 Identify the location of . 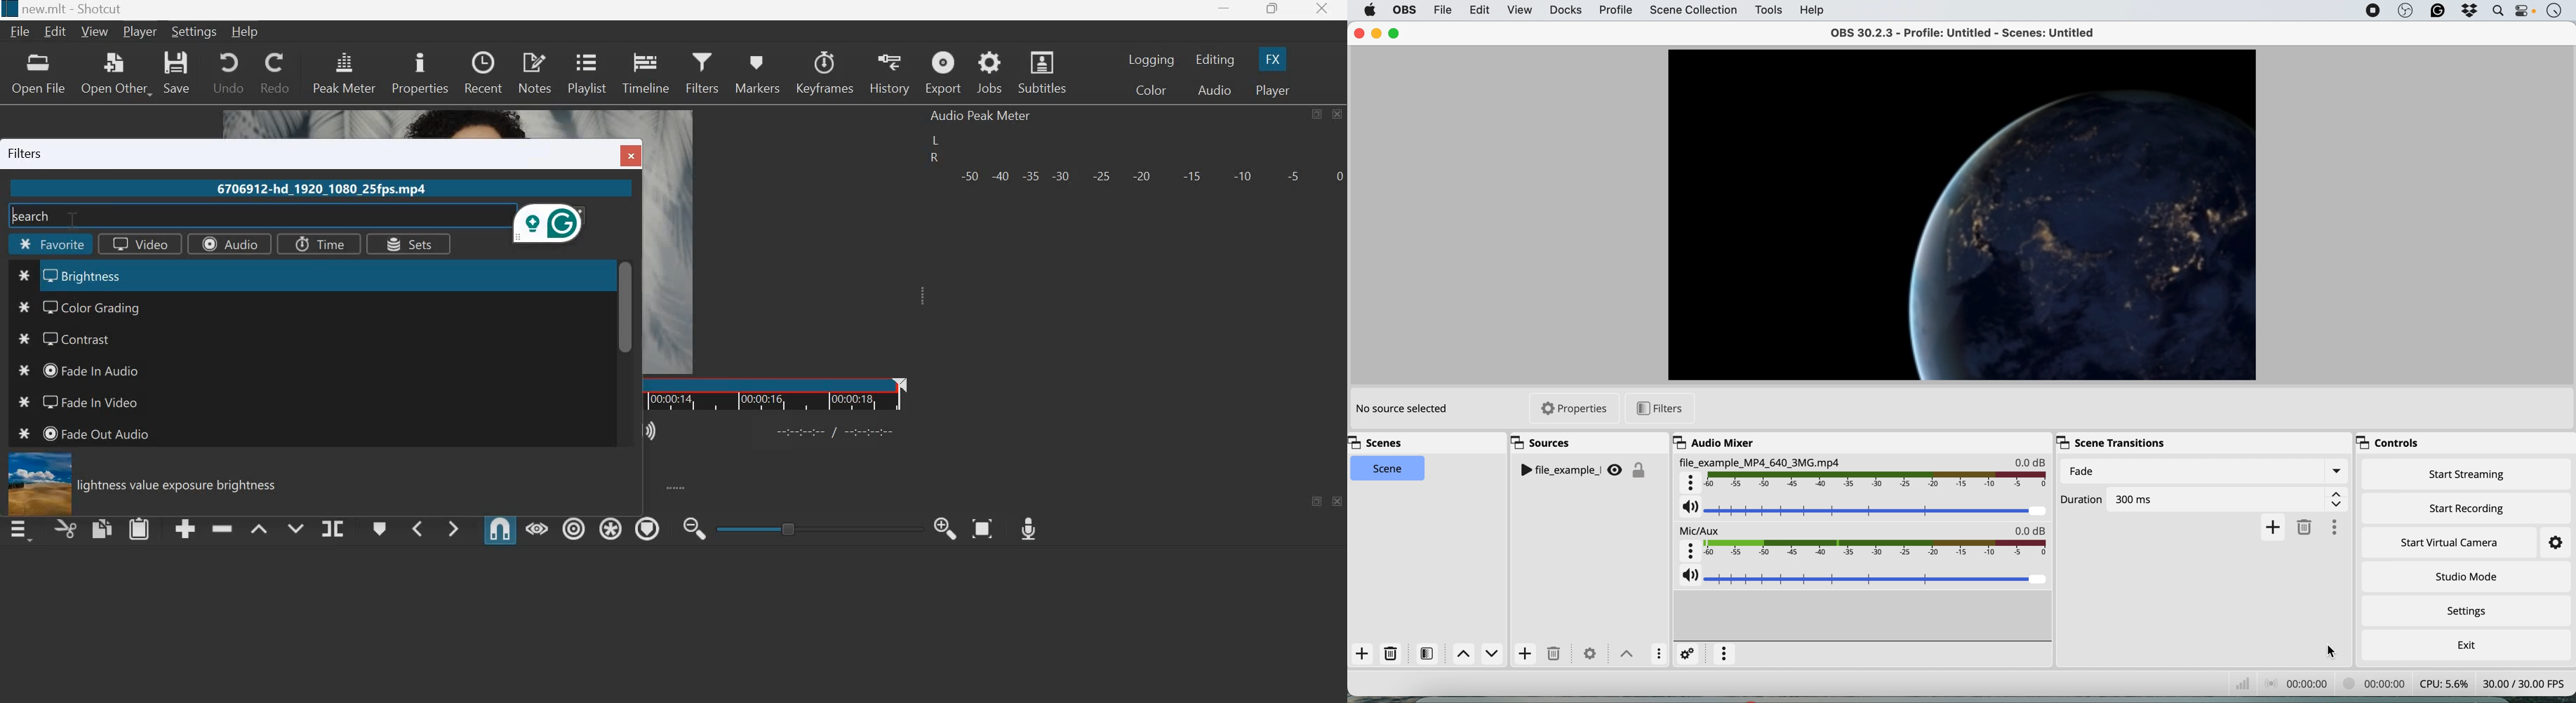
(25, 276).